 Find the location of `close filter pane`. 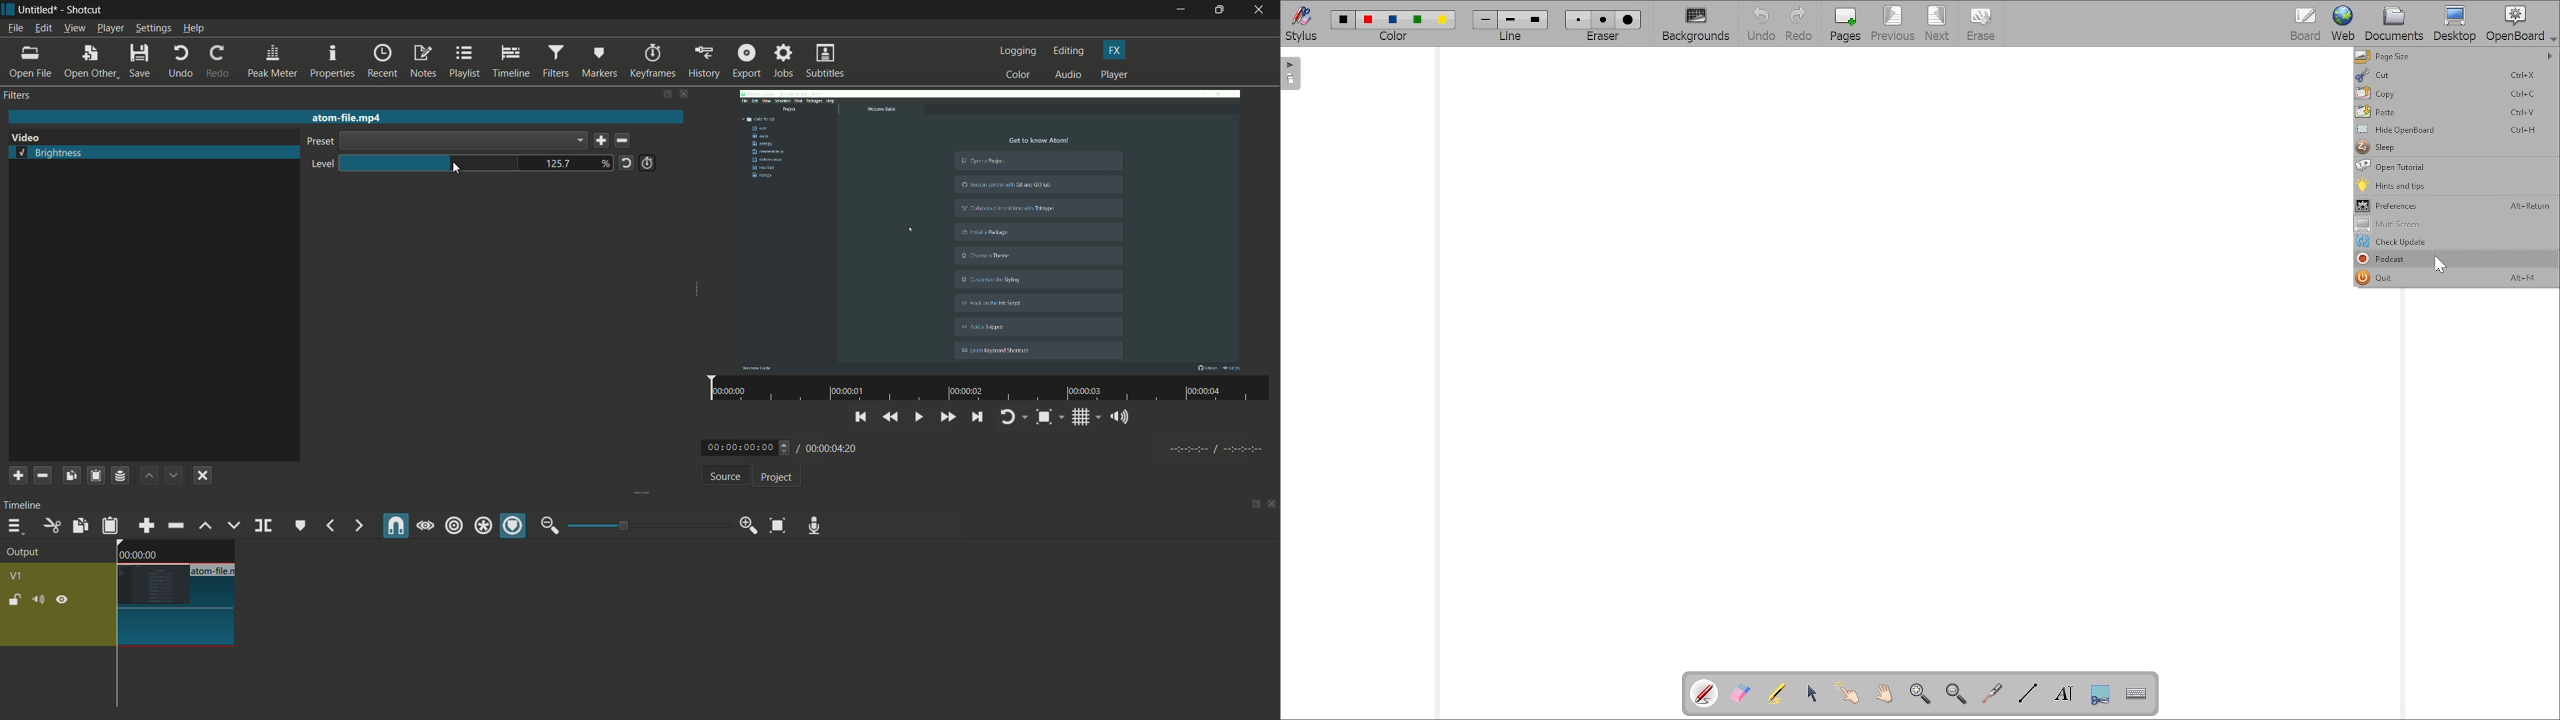

close filter pane is located at coordinates (685, 95).